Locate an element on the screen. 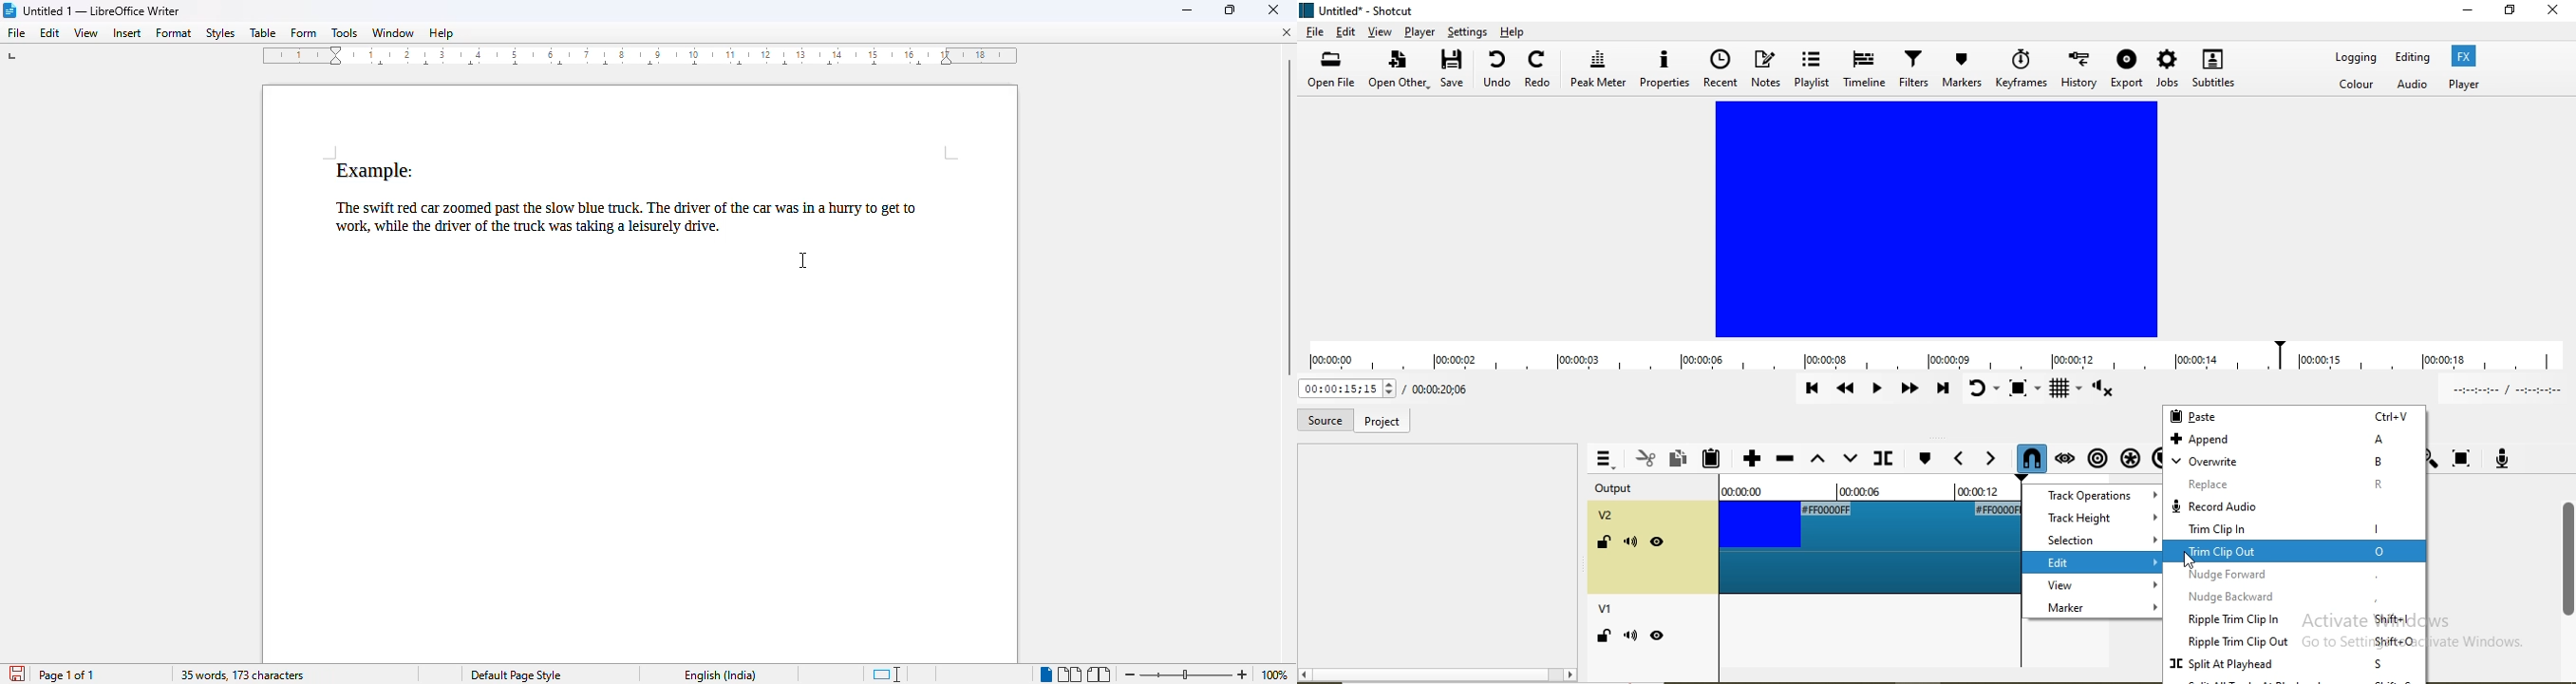 This screenshot has height=700, width=2576. 100% (zoom level) is located at coordinates (1276, 674).